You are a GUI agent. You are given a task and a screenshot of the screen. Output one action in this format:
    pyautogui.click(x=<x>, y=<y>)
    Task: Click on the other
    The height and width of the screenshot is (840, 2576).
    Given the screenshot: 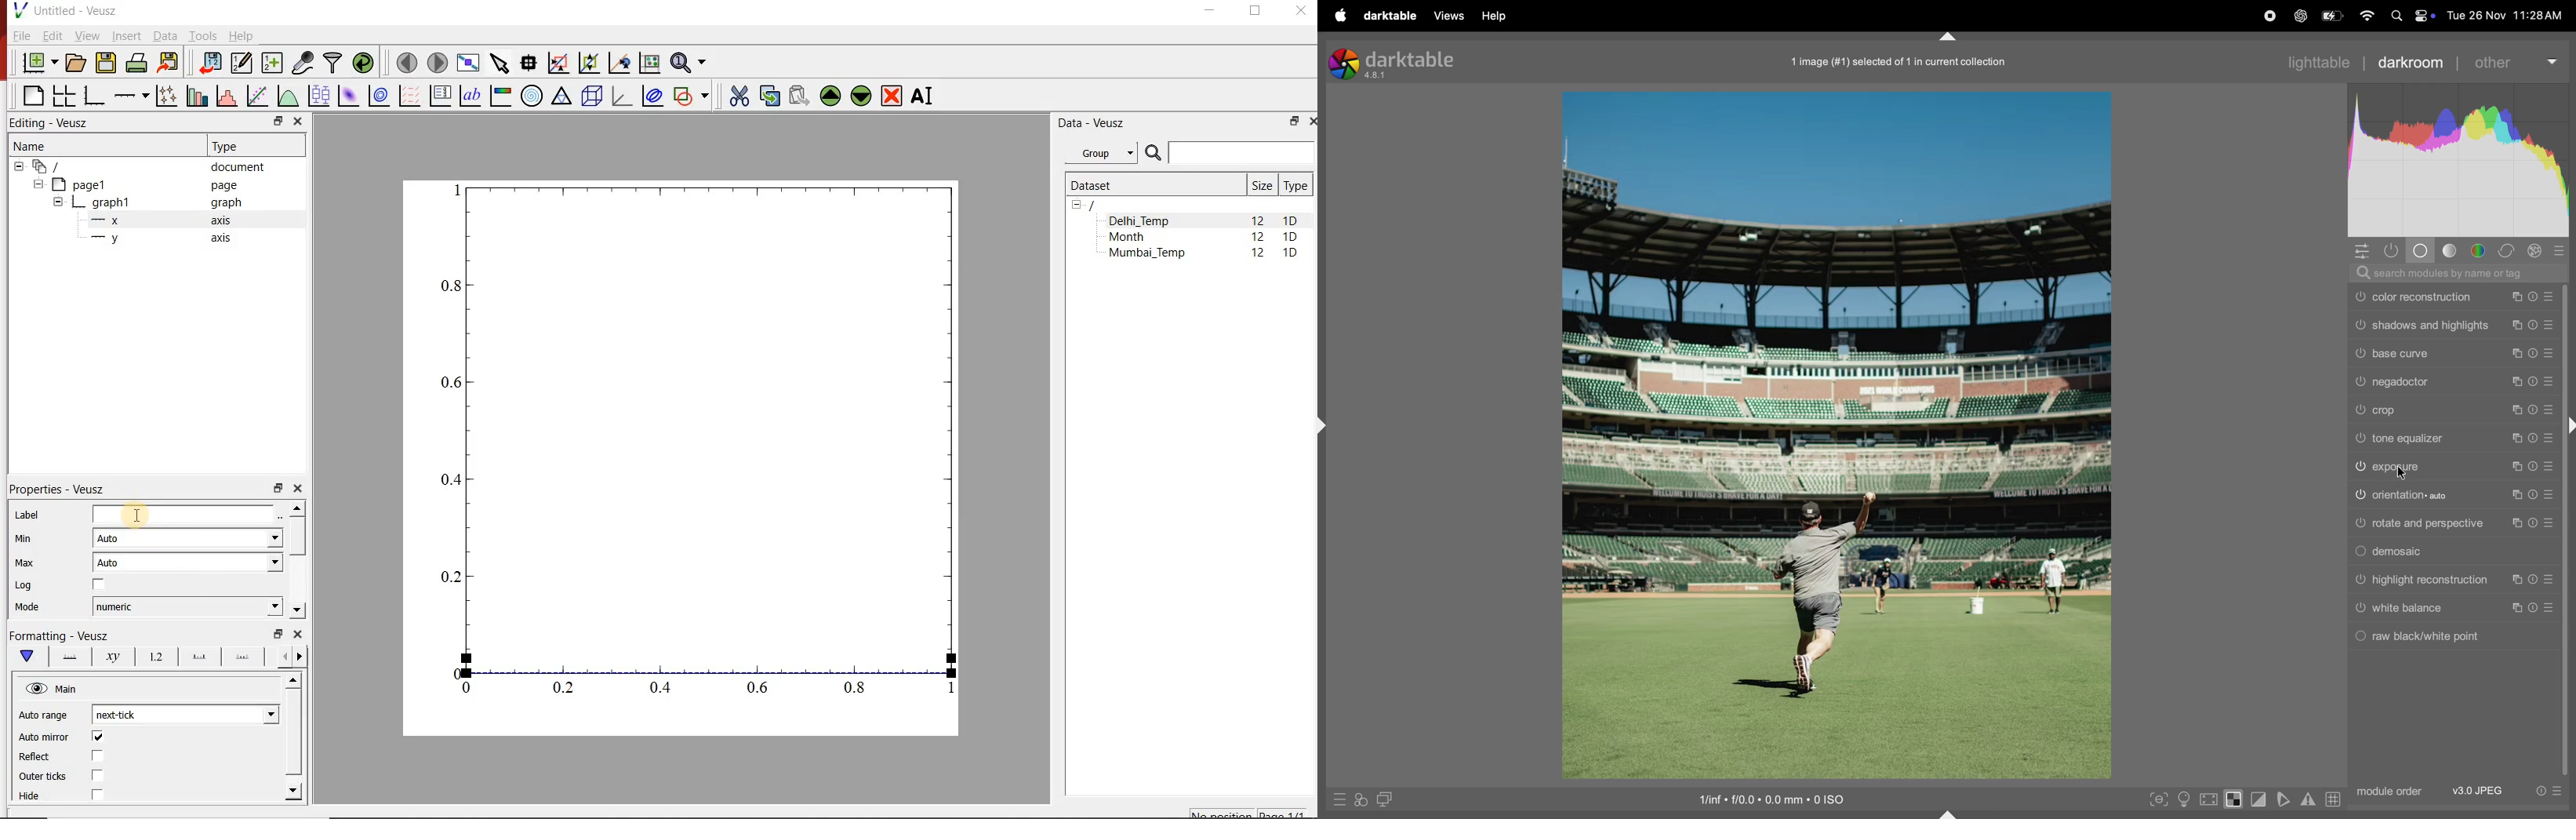 What is the action you would take?
    pyautogui.click(x=2508, y=63)
    